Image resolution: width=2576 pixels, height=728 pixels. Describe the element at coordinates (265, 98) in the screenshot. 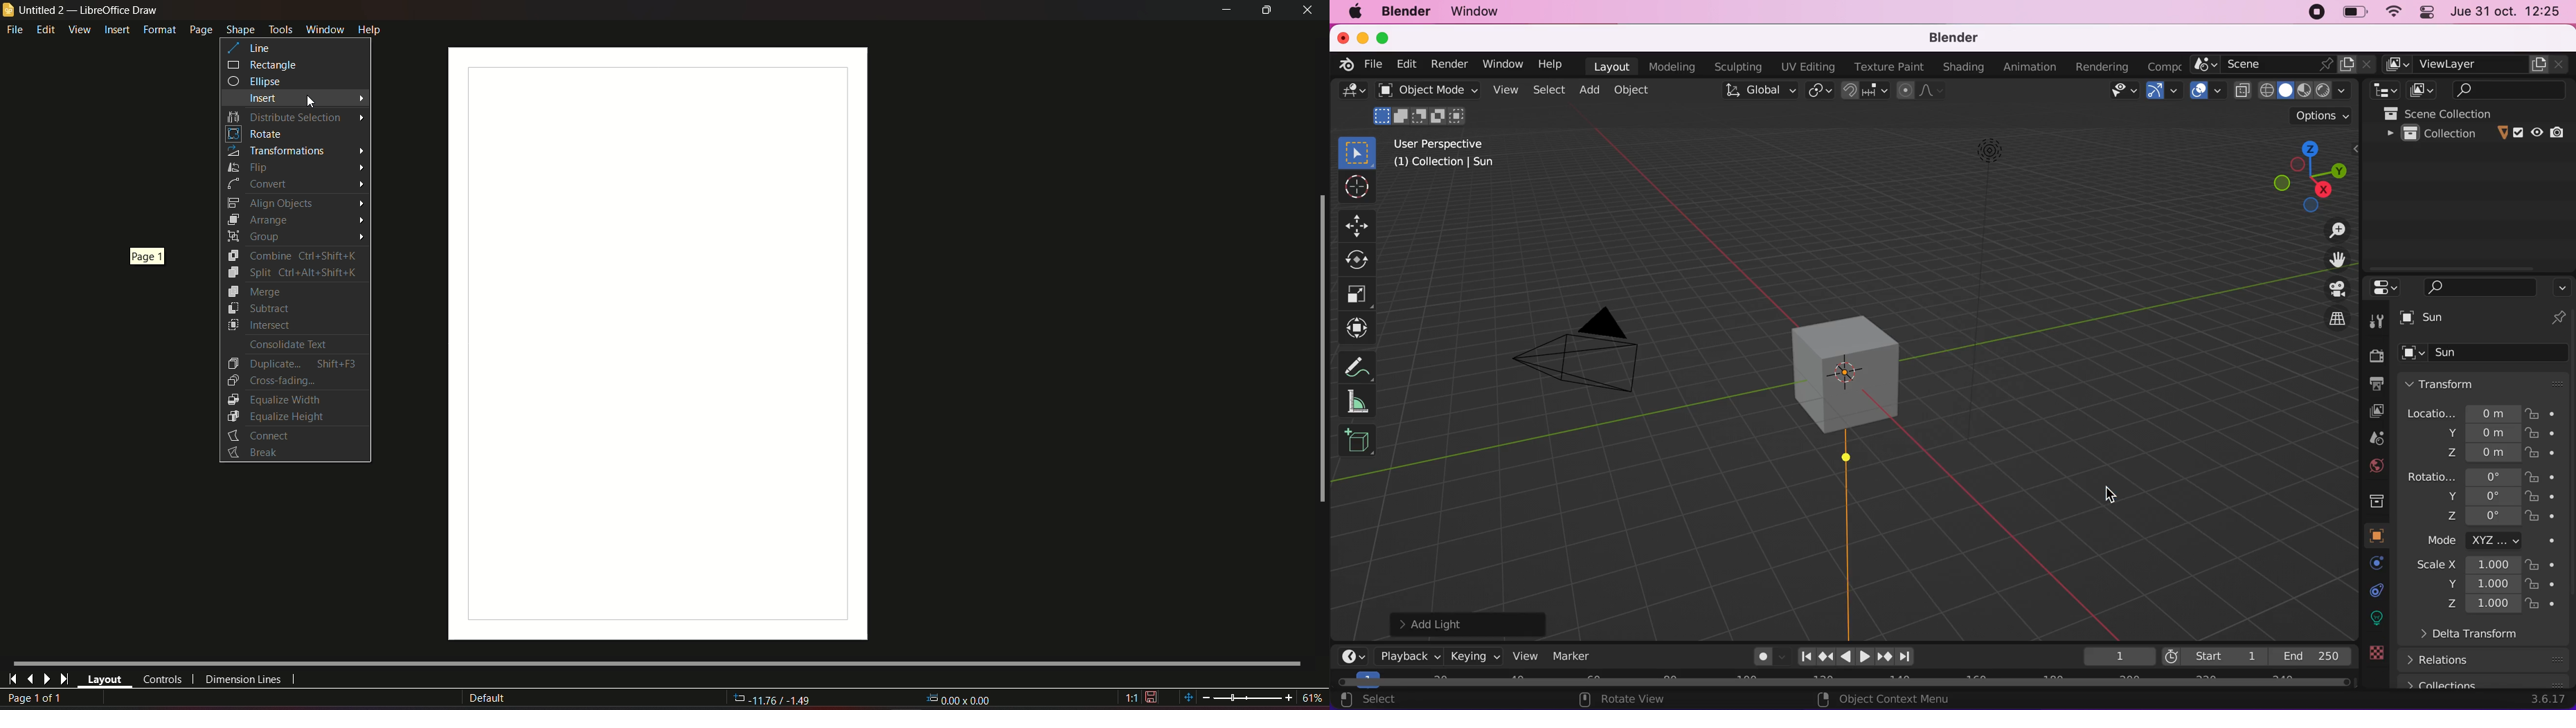

I see `insert` at that location.